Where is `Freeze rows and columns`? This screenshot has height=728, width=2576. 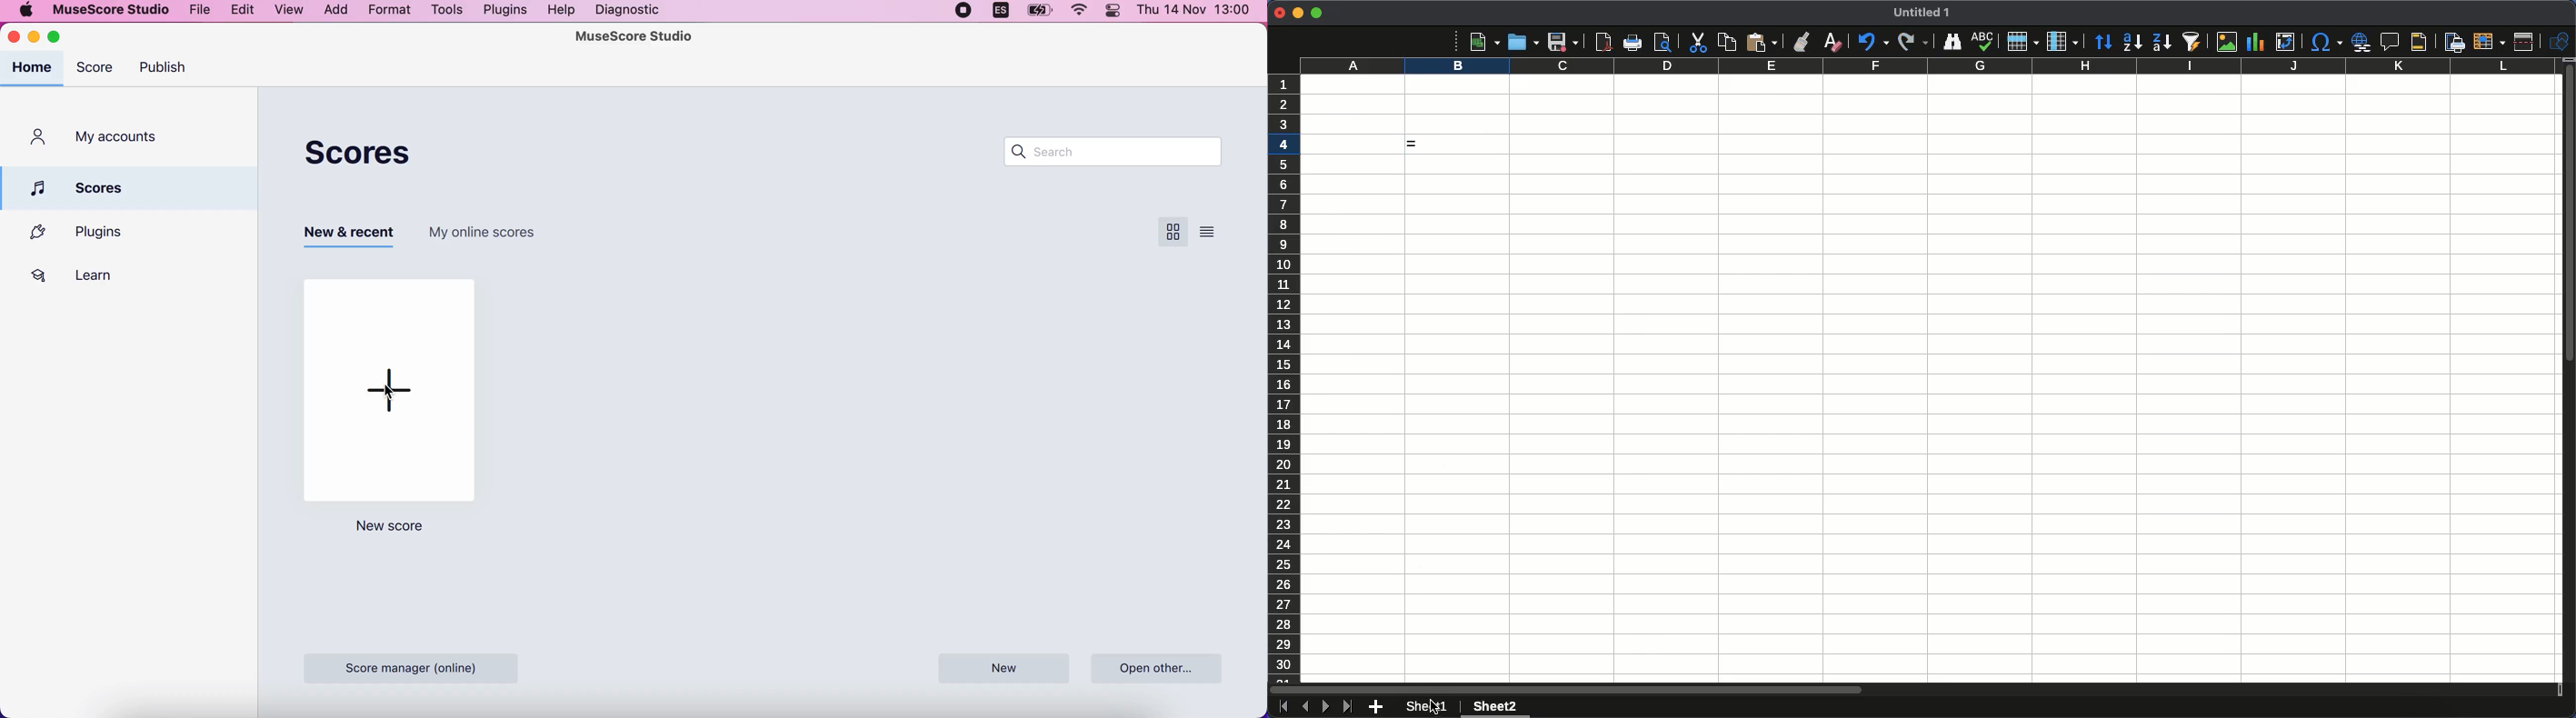
Freeze rows and columns is located at coordinates (2490, 40).